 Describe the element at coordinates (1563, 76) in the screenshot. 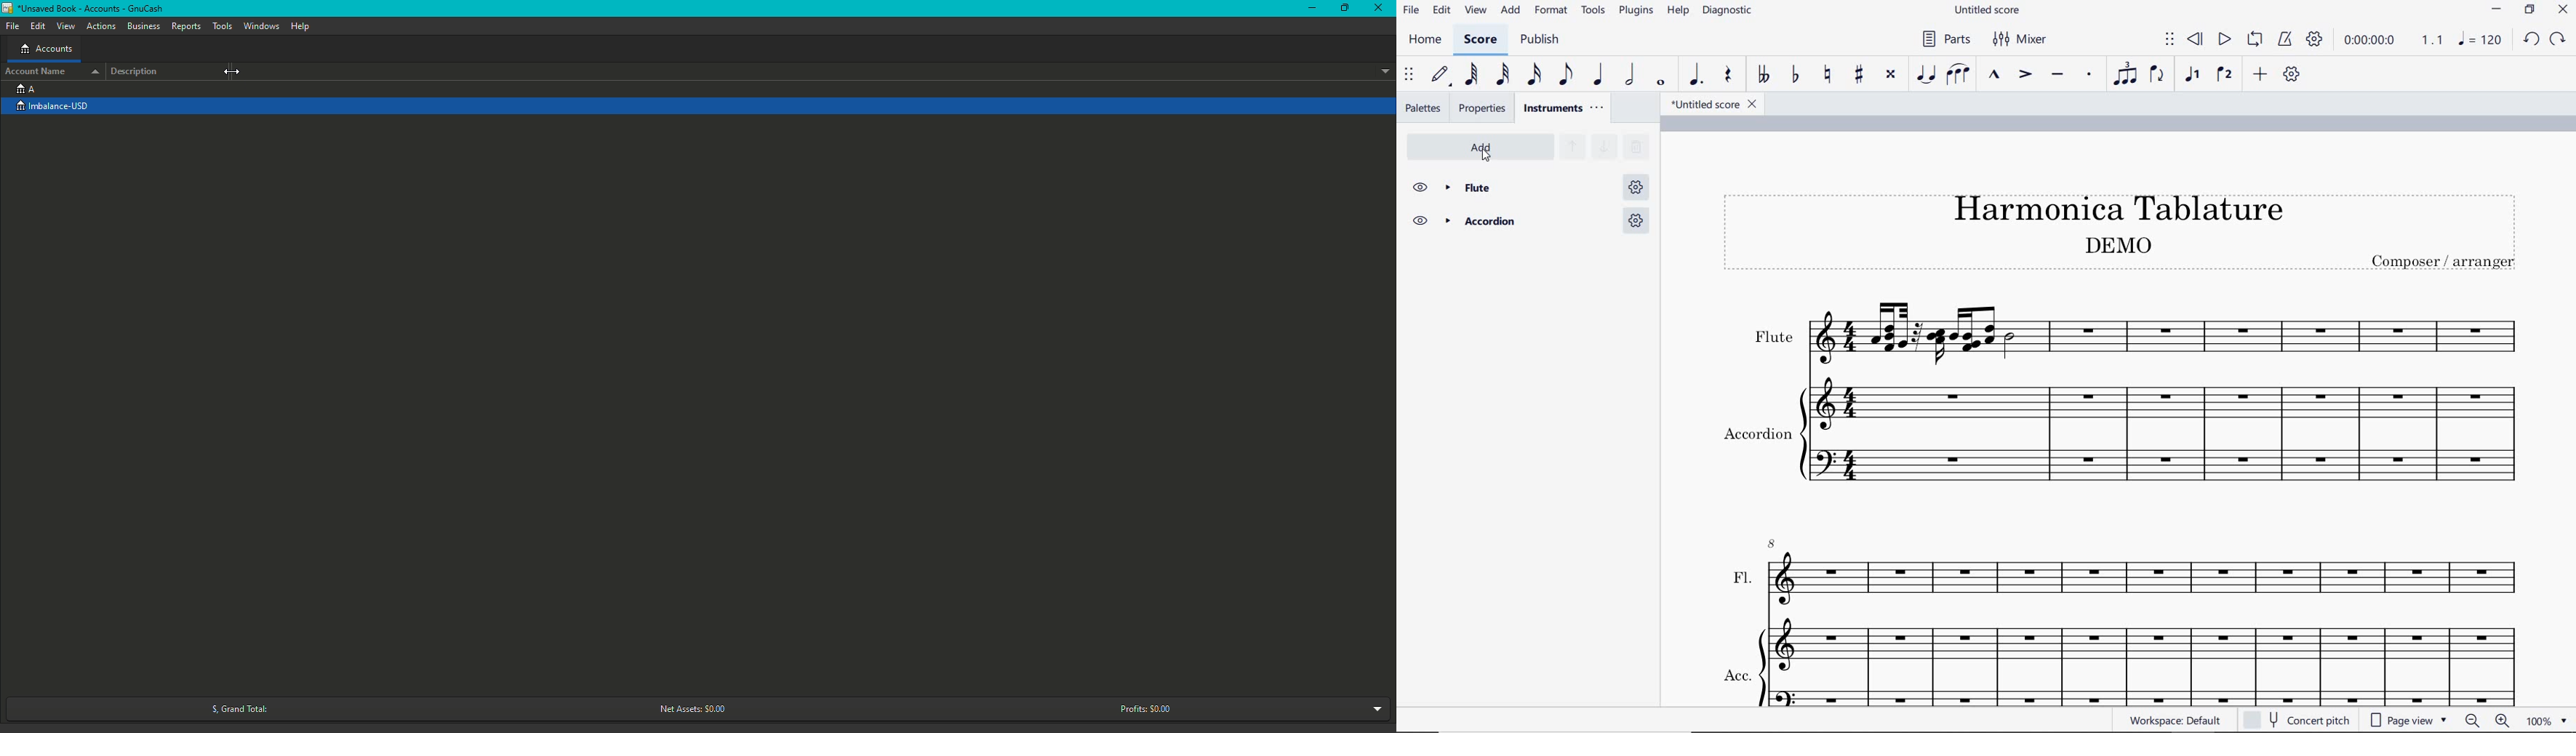

I see `eighth note` at that location.